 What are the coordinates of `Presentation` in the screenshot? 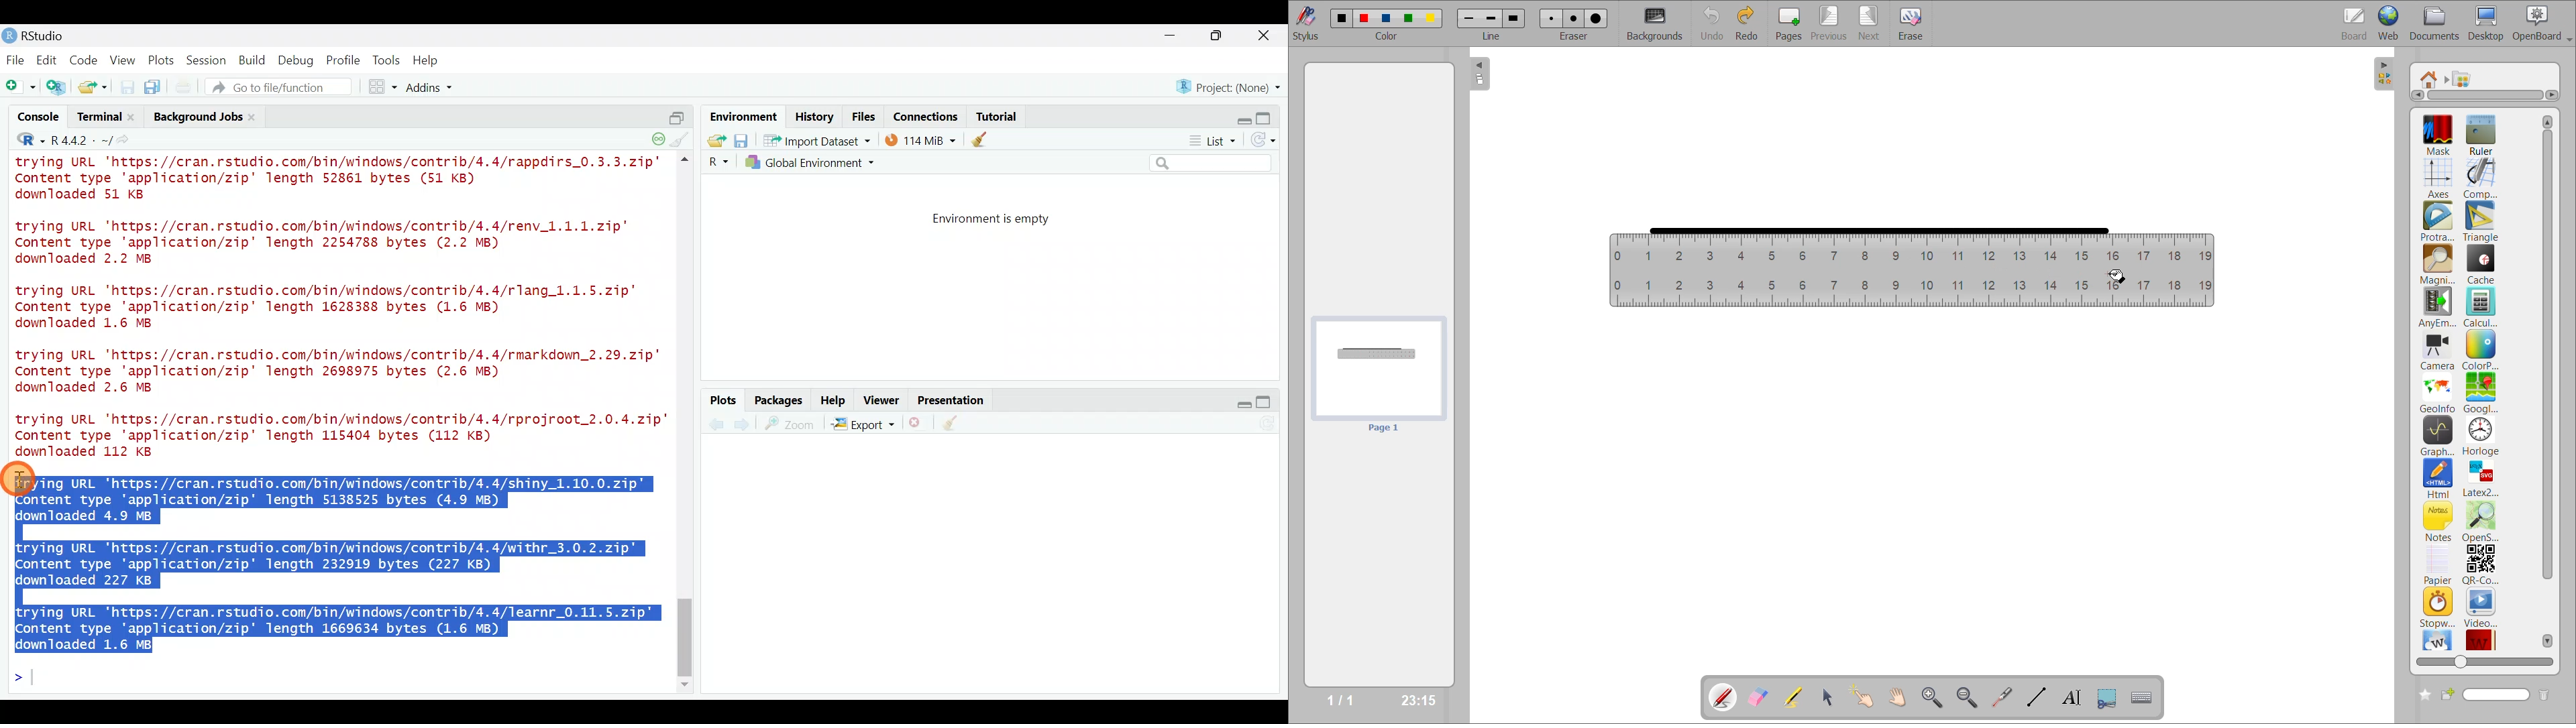 It's located at (953, 401).